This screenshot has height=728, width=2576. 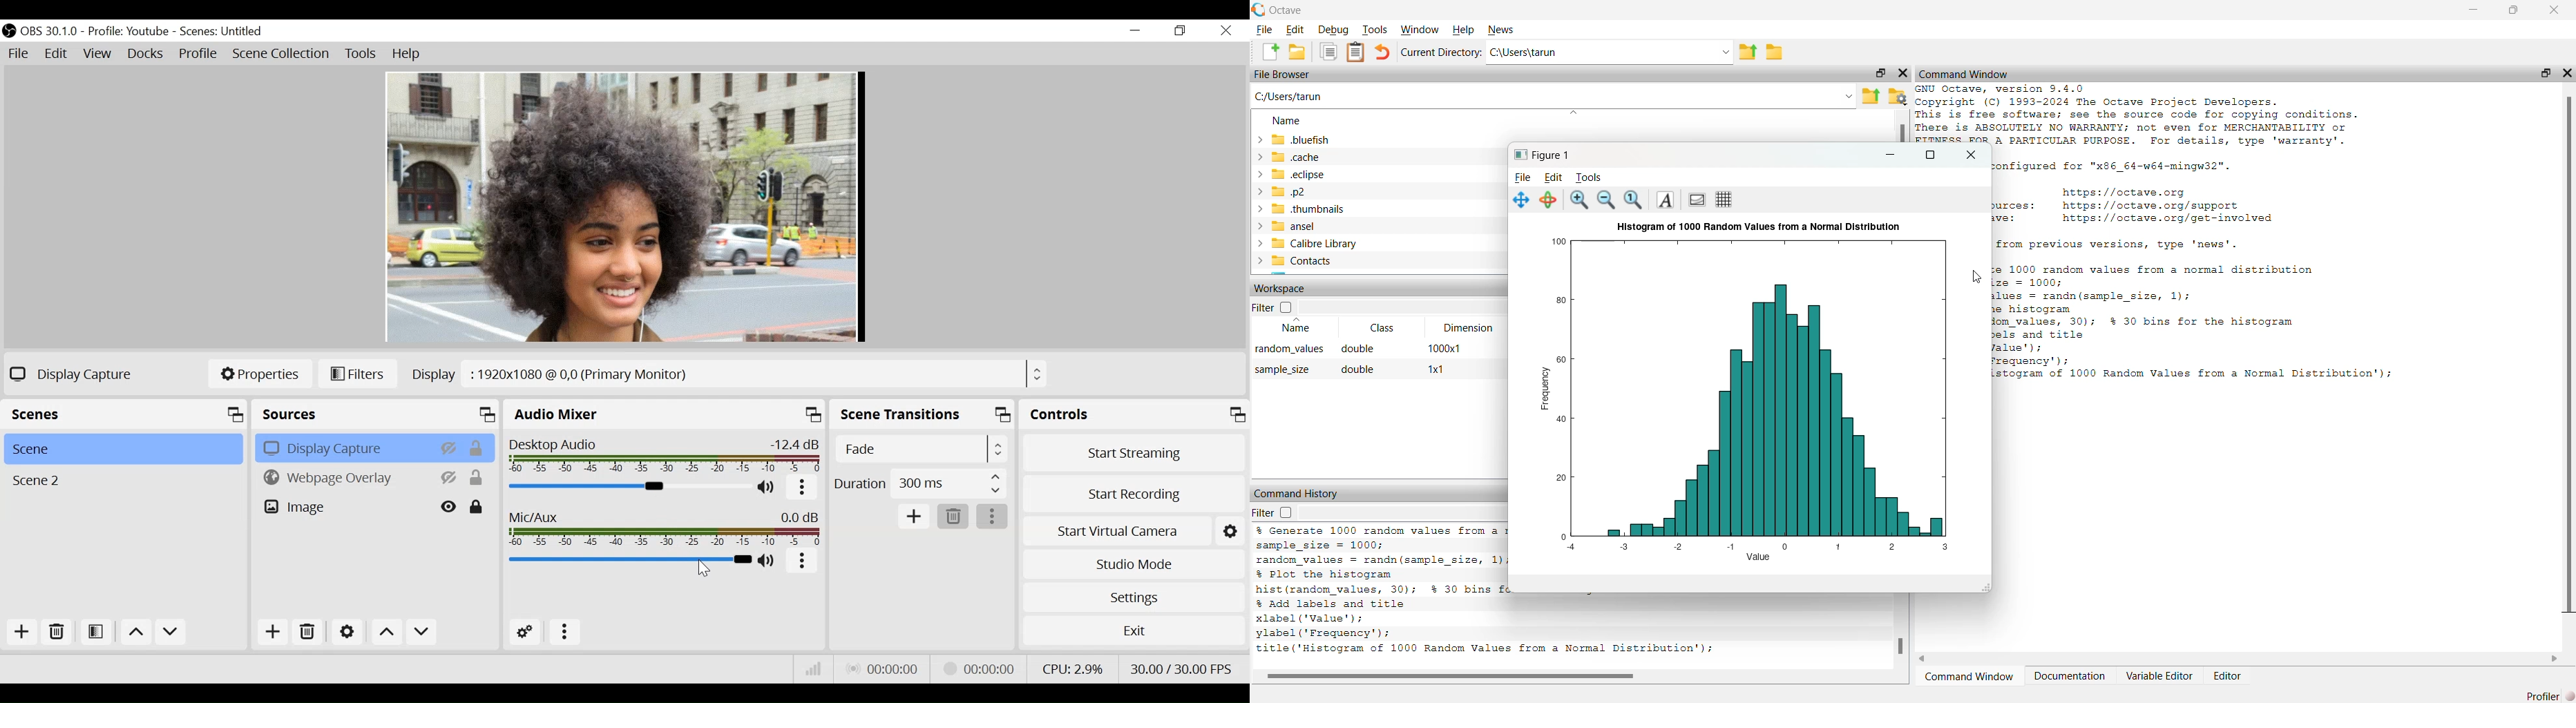 What do you see at coordinates (666, 528) in the screenshot?
I see `Mic/Aux` at bounding box center [666, 528].